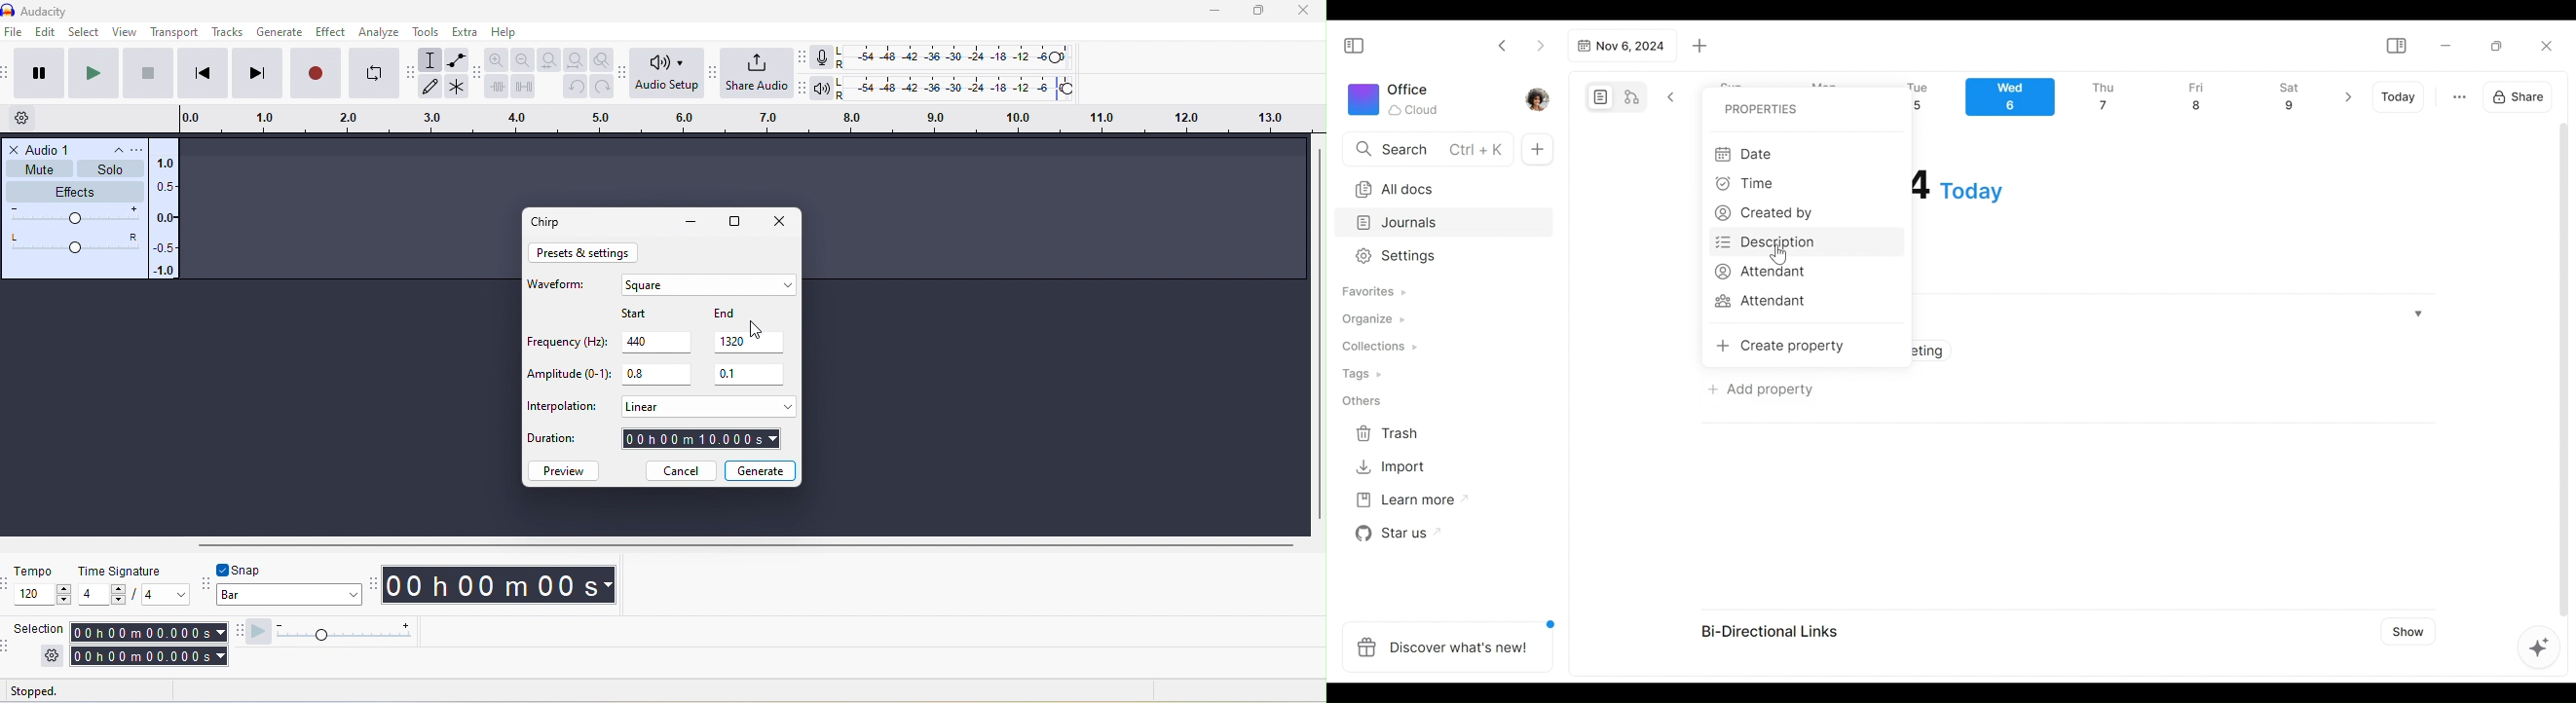 This screenshot has height=728, width=2576. Describe the element at coordinates (779, 223) in the screenshot. I see `close` at that location.